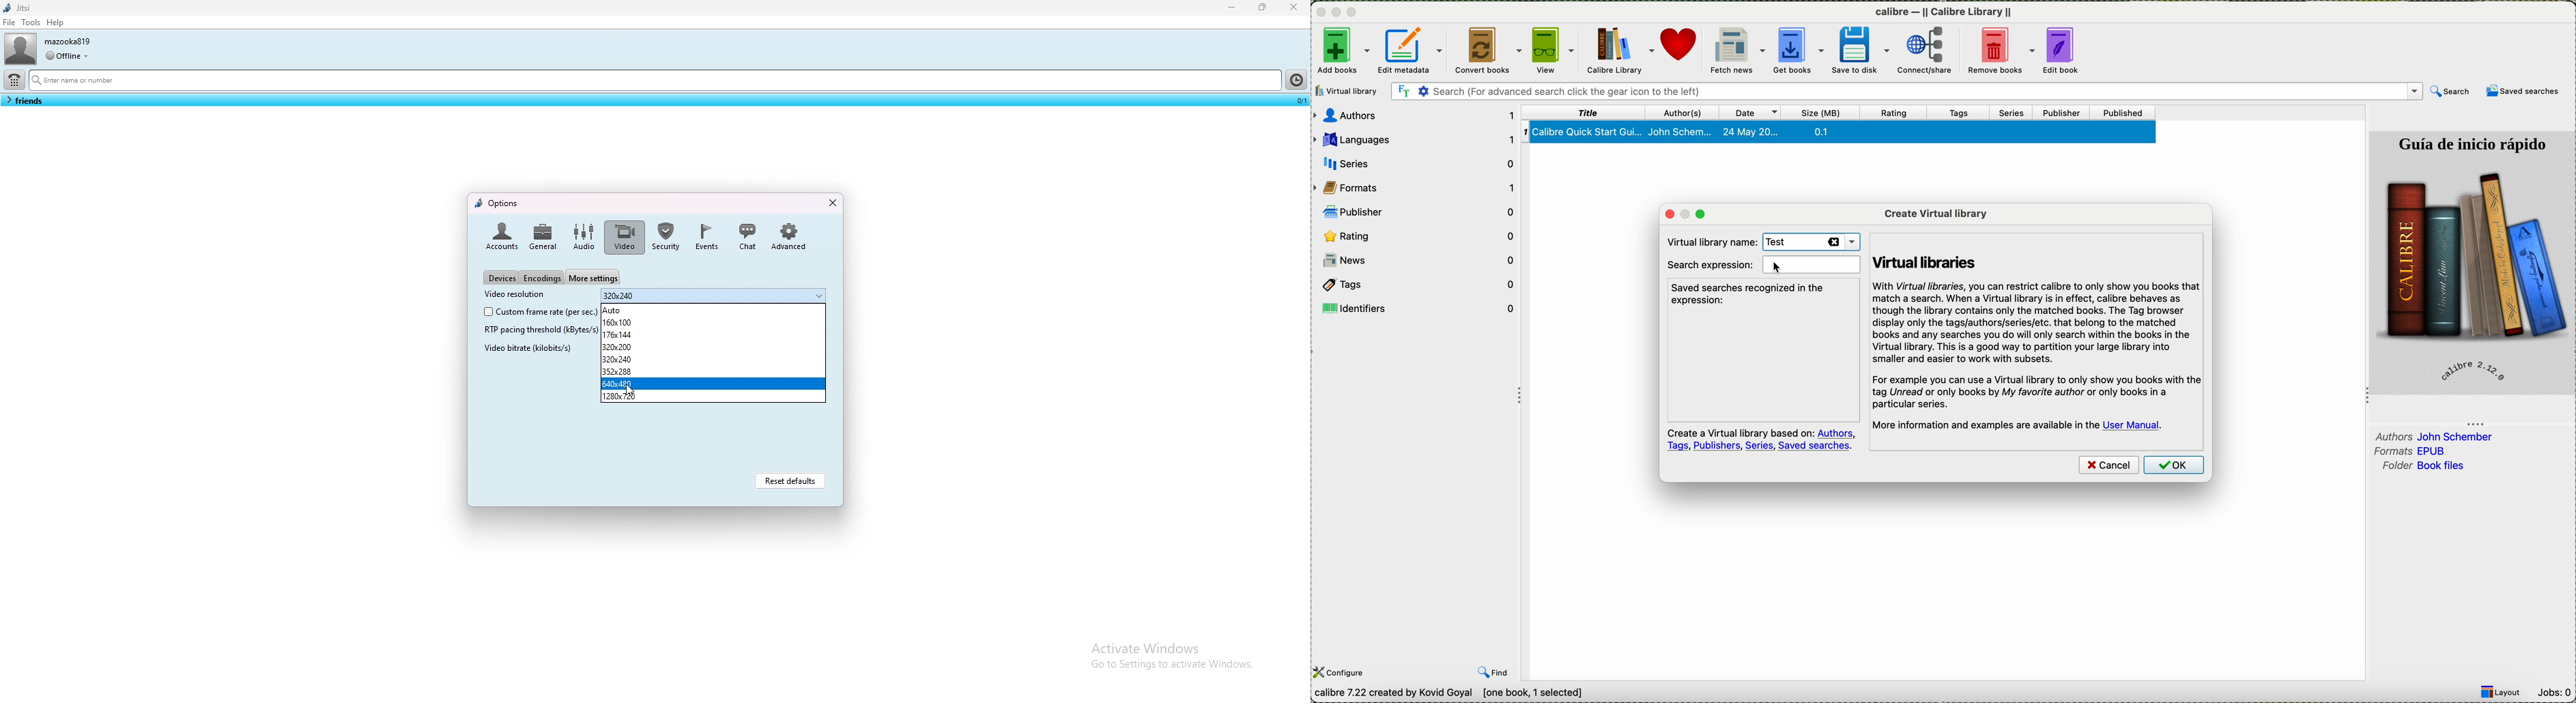  What do you see at coordinates (1895, 113) in the screenshot?
I see `rating` at bounding box center [1895, 113].